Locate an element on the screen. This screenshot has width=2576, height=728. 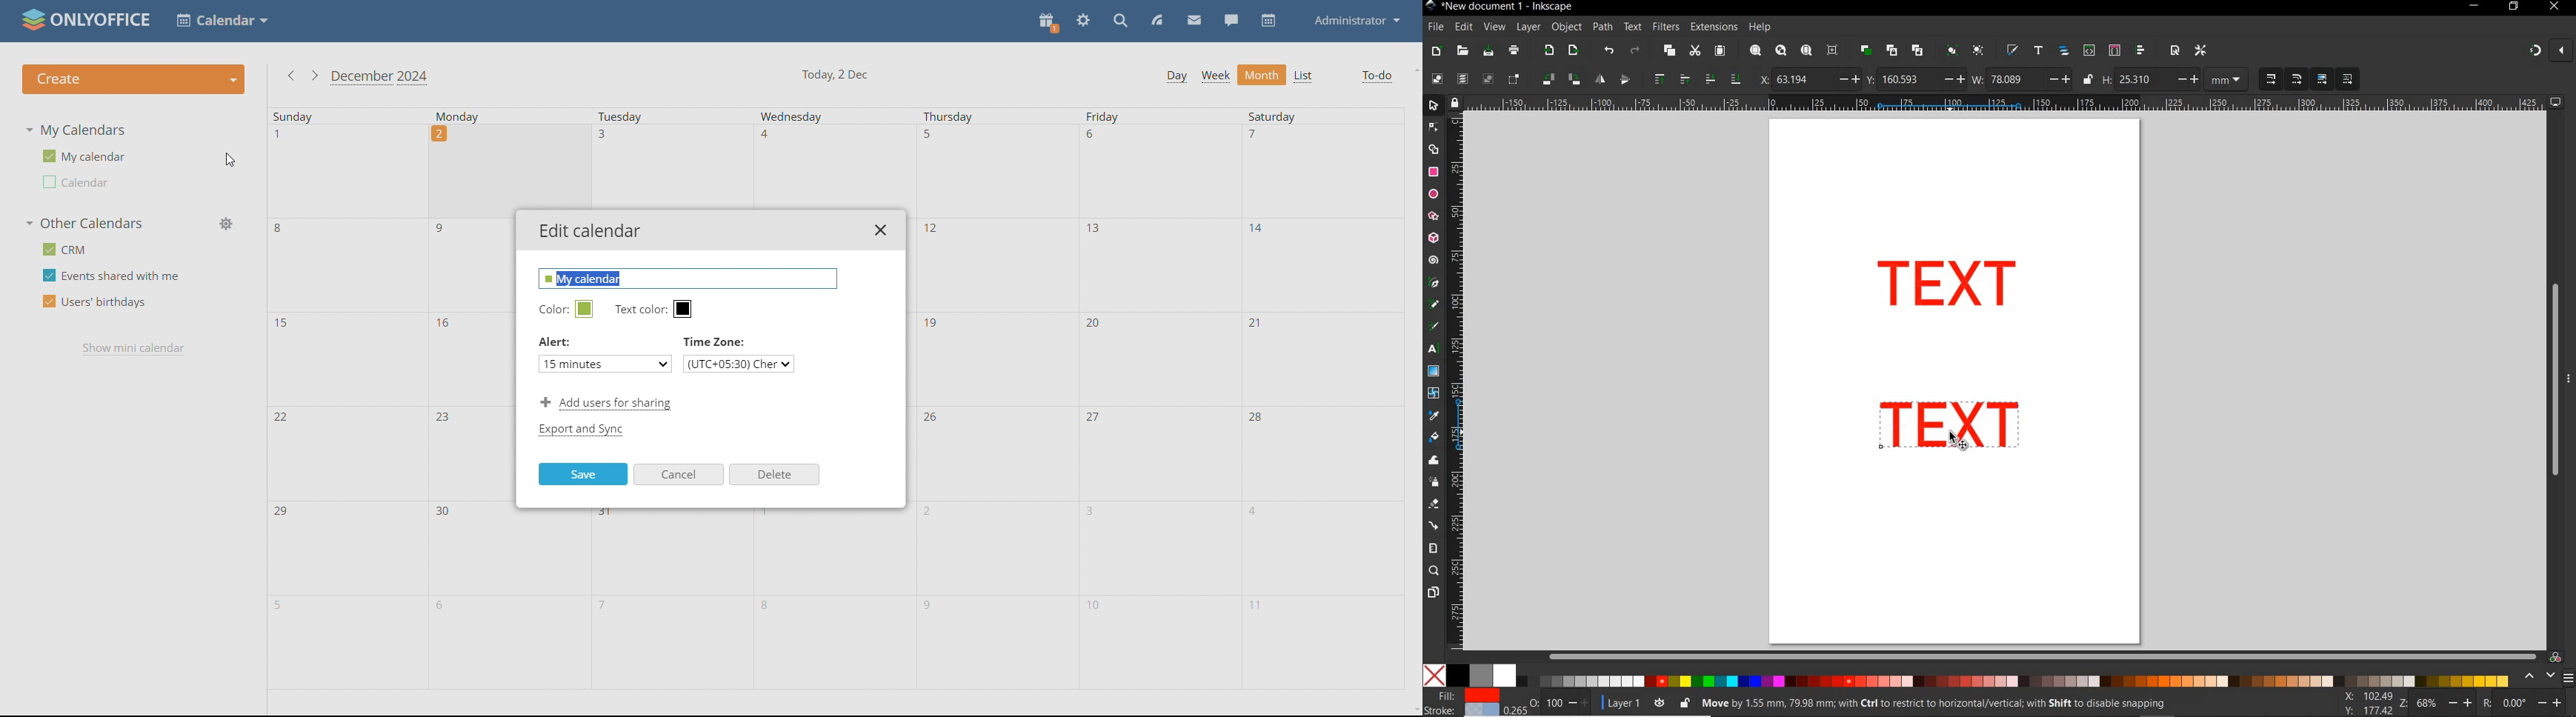
open xml editor is located at coordinates (2088, 51).